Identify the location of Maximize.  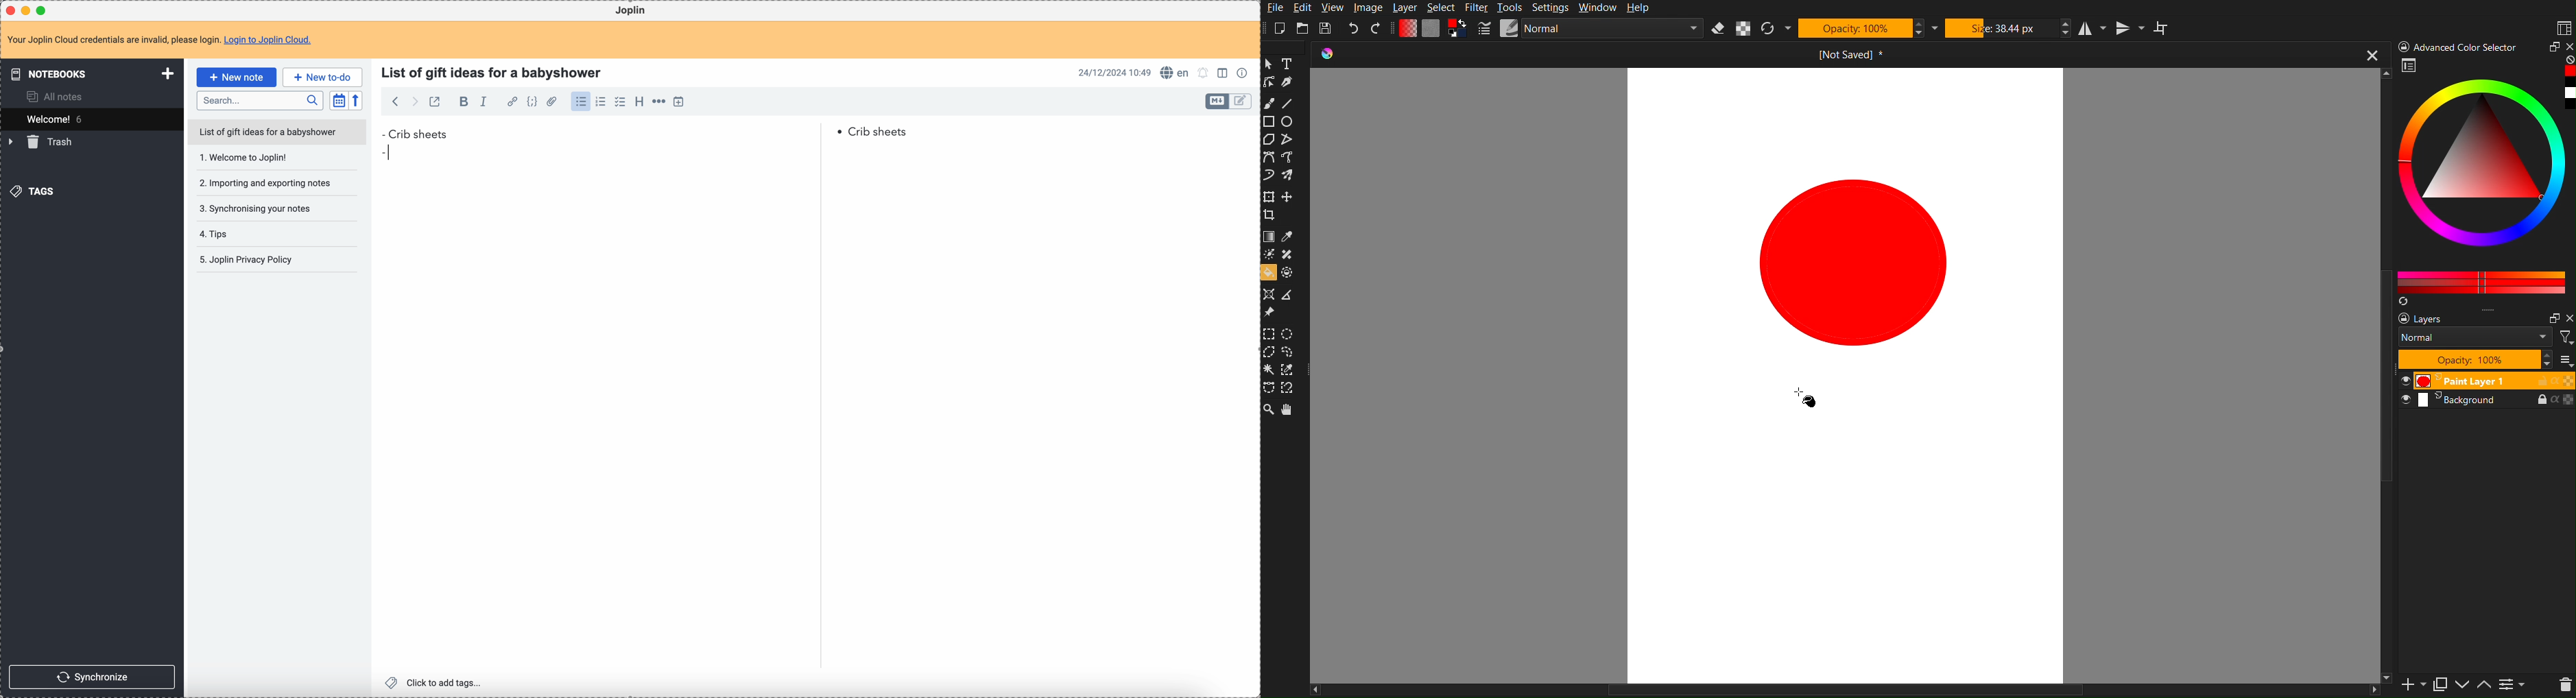
(2551, 47).